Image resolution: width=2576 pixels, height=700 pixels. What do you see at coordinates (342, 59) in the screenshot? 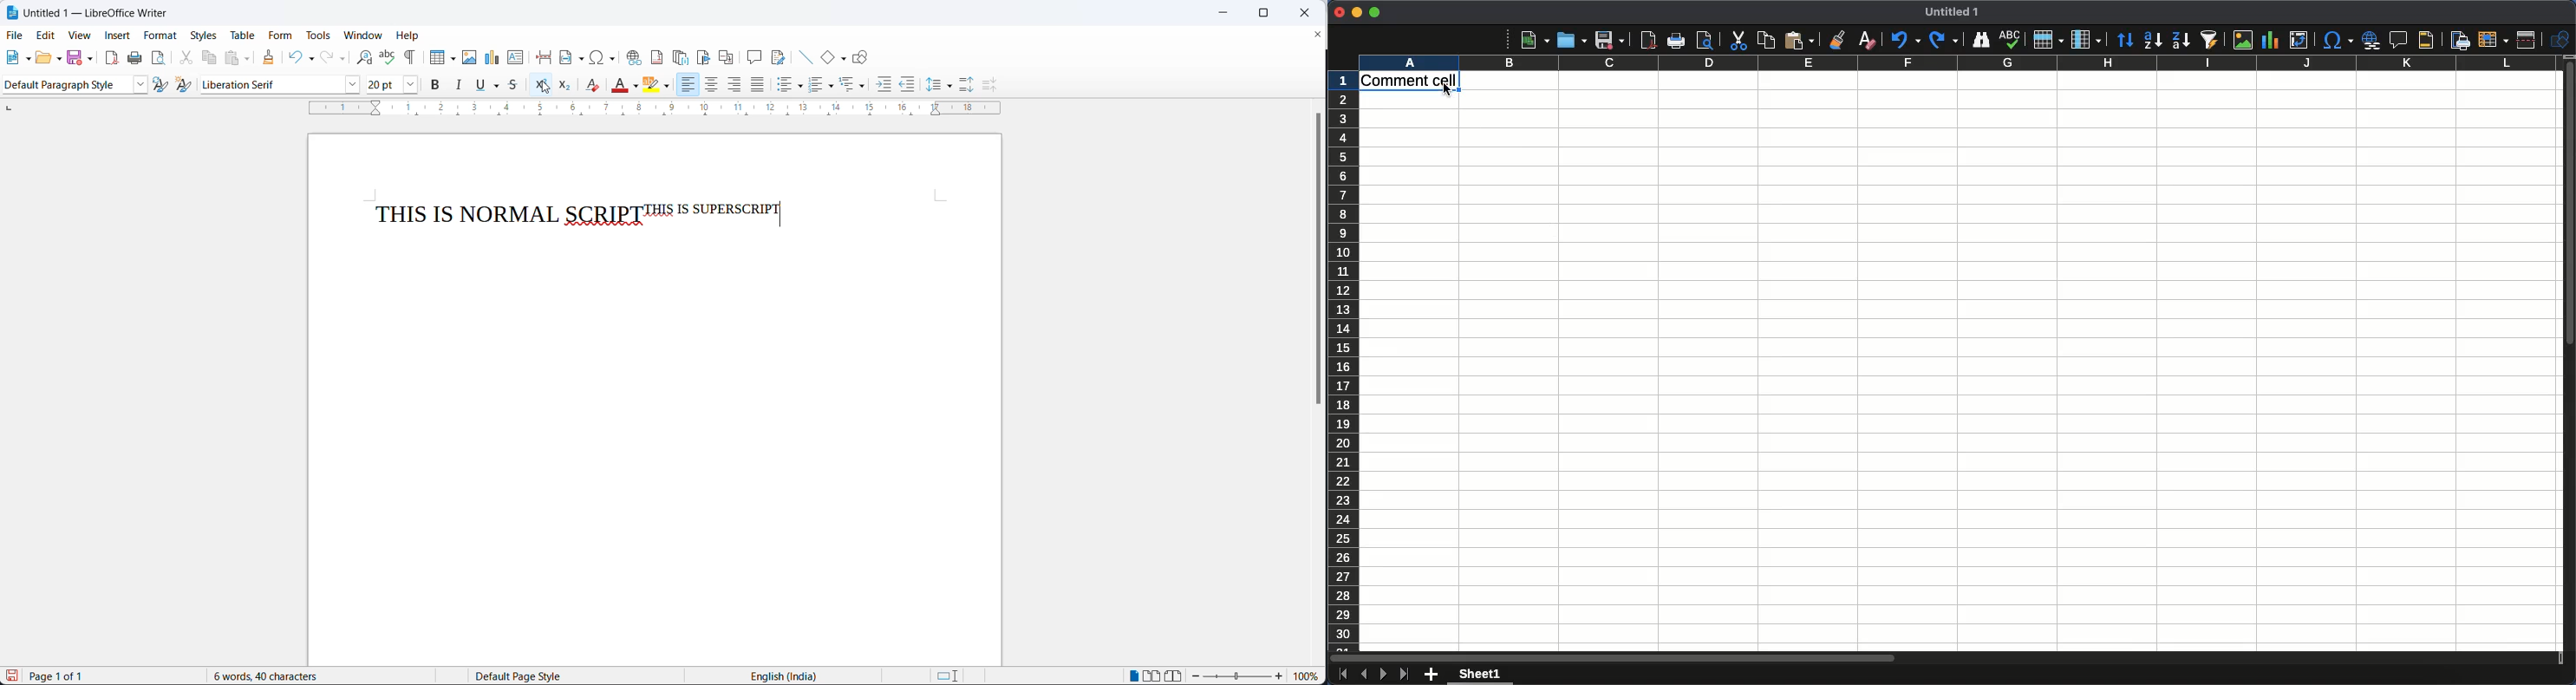
I see `redo options` at bounding box center [342, 59].